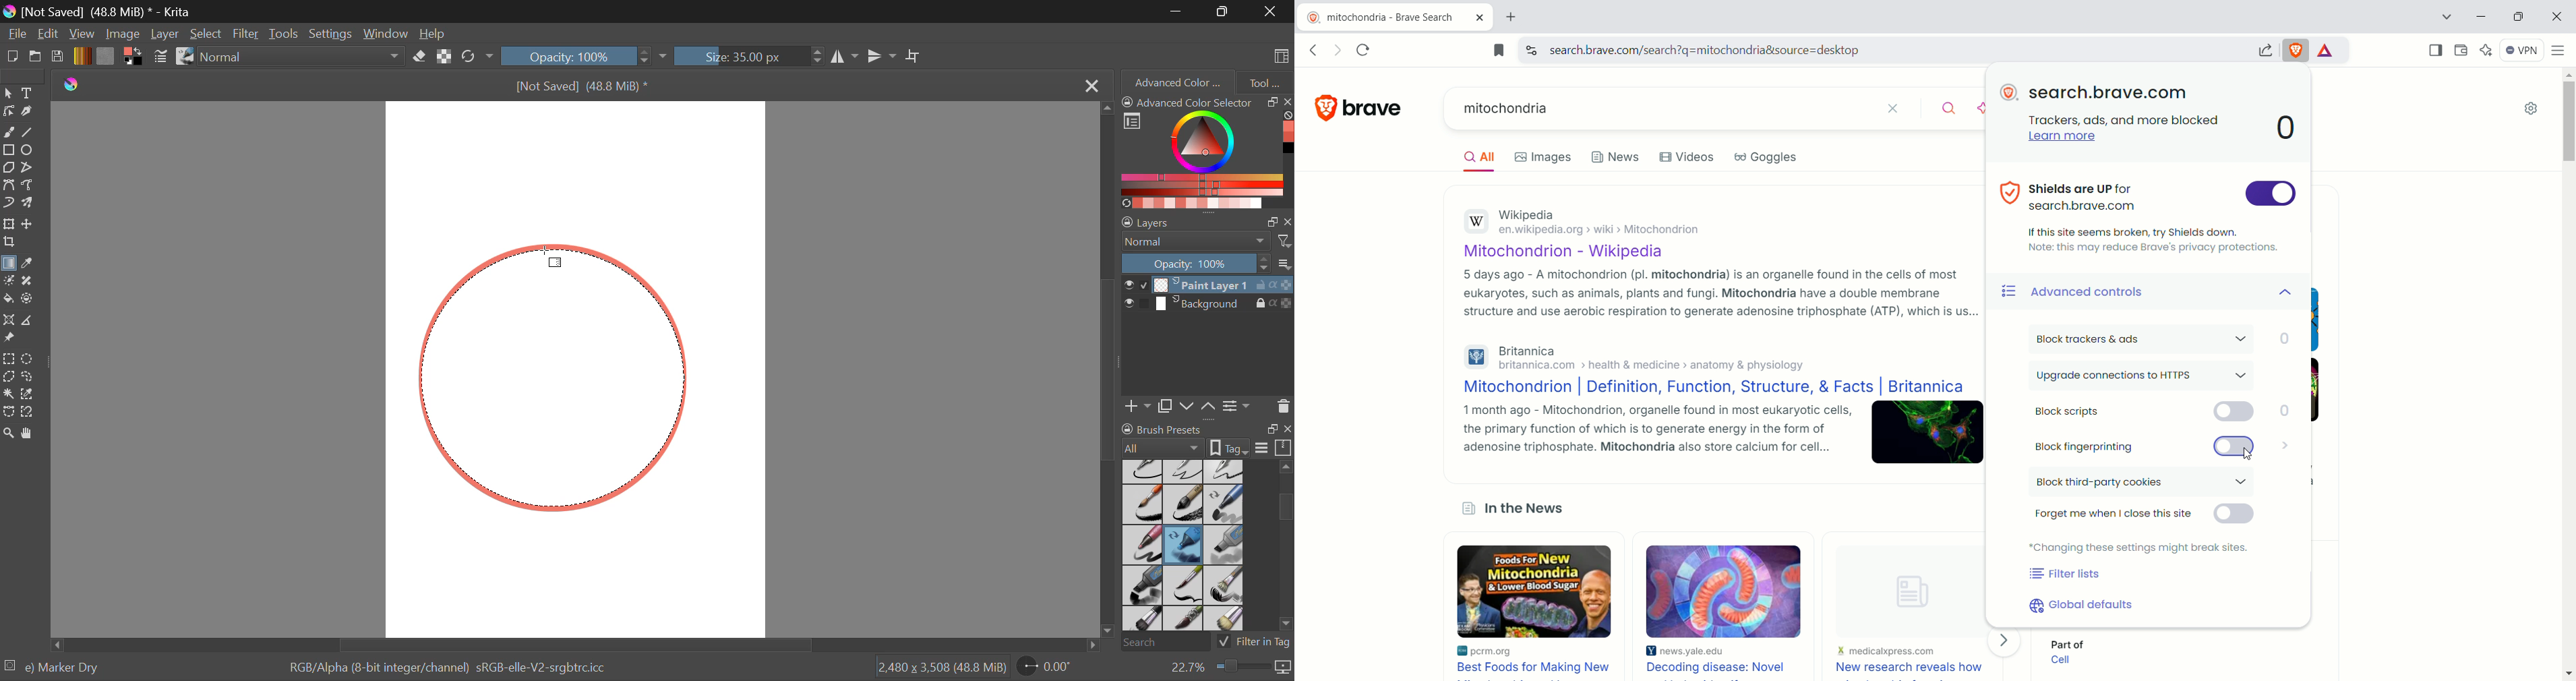 The width and height of the screenshot is (2576, 700). Describe the element at coordinates (1178, 11) in the screenshot. I see `Restore Down` at that location.